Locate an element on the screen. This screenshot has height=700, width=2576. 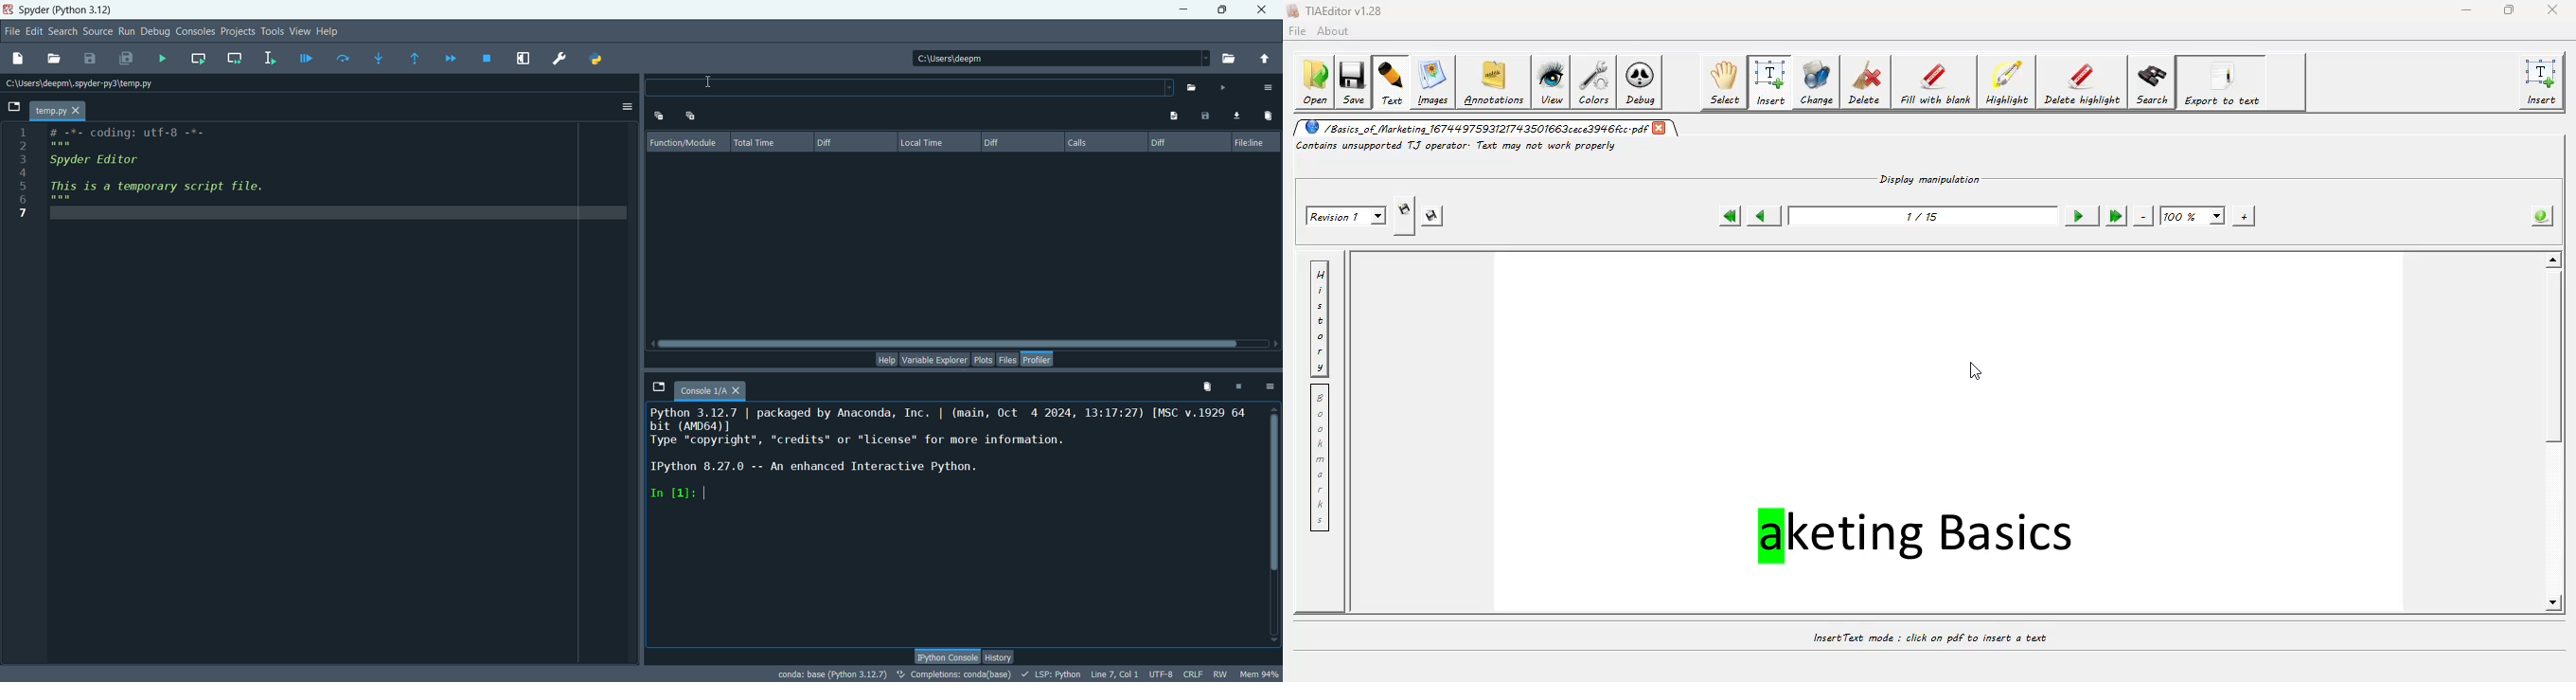
diff is located at coordinates (855, 142).